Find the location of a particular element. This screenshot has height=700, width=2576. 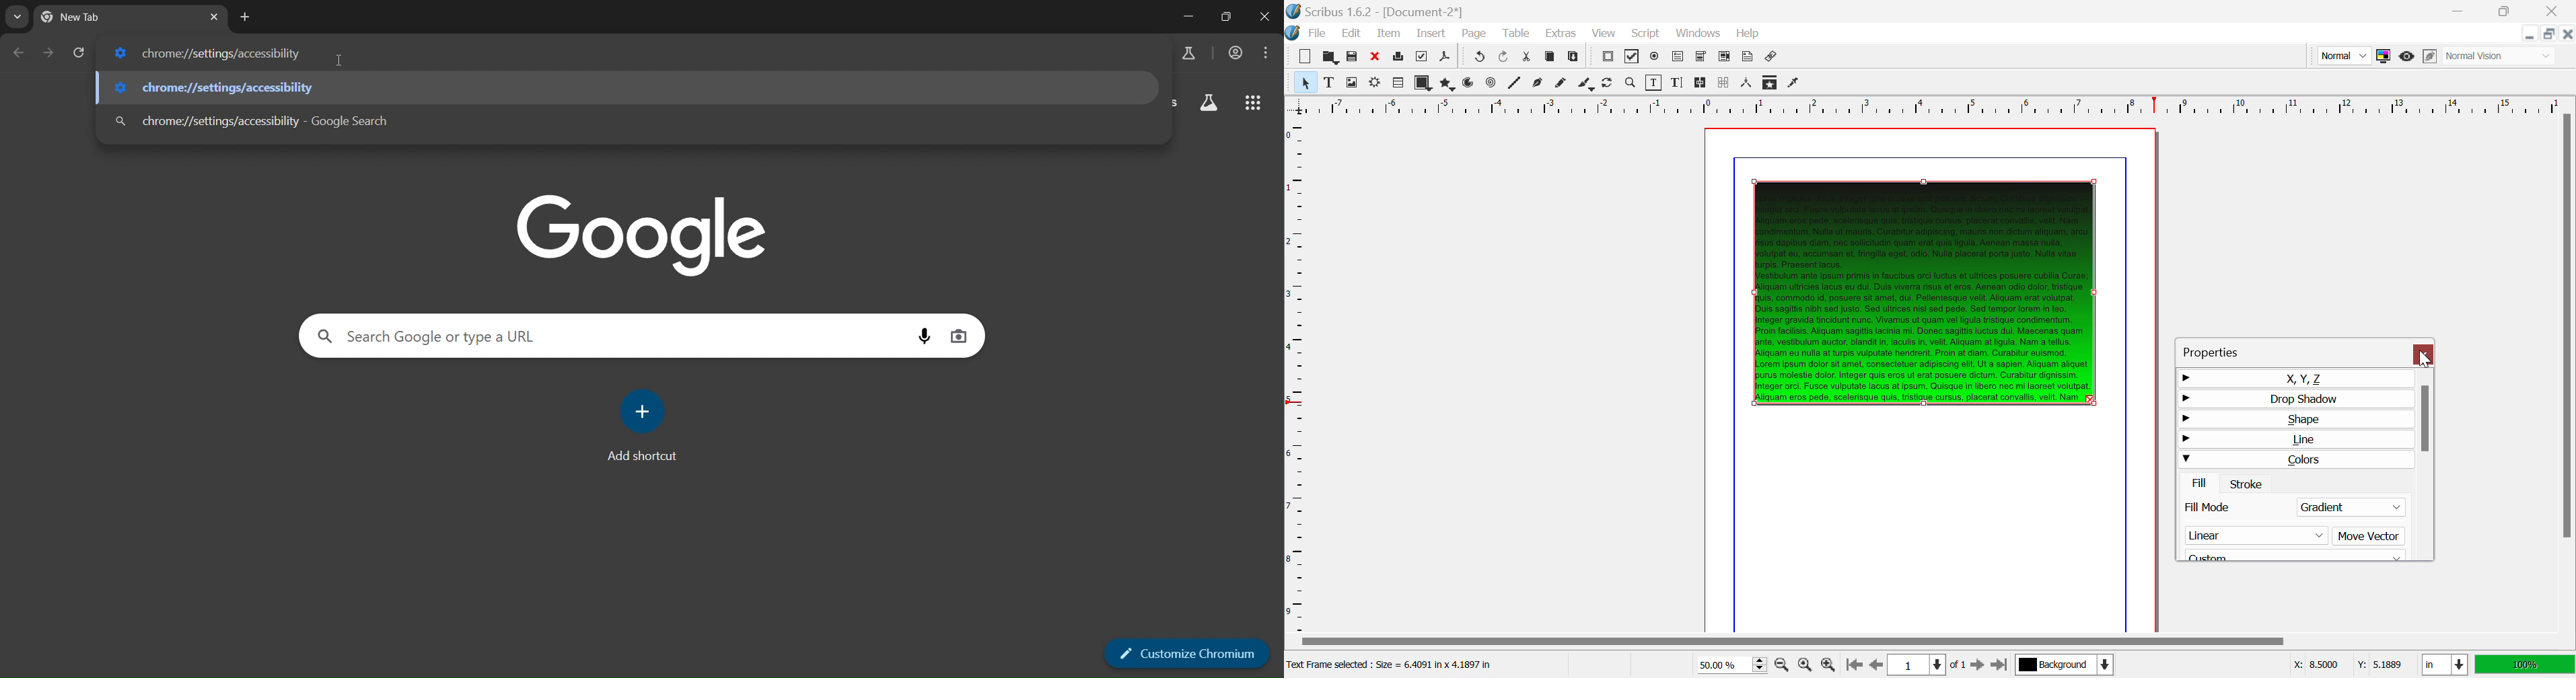

Cursor Coordinates is located at coordinates (2347, 665).